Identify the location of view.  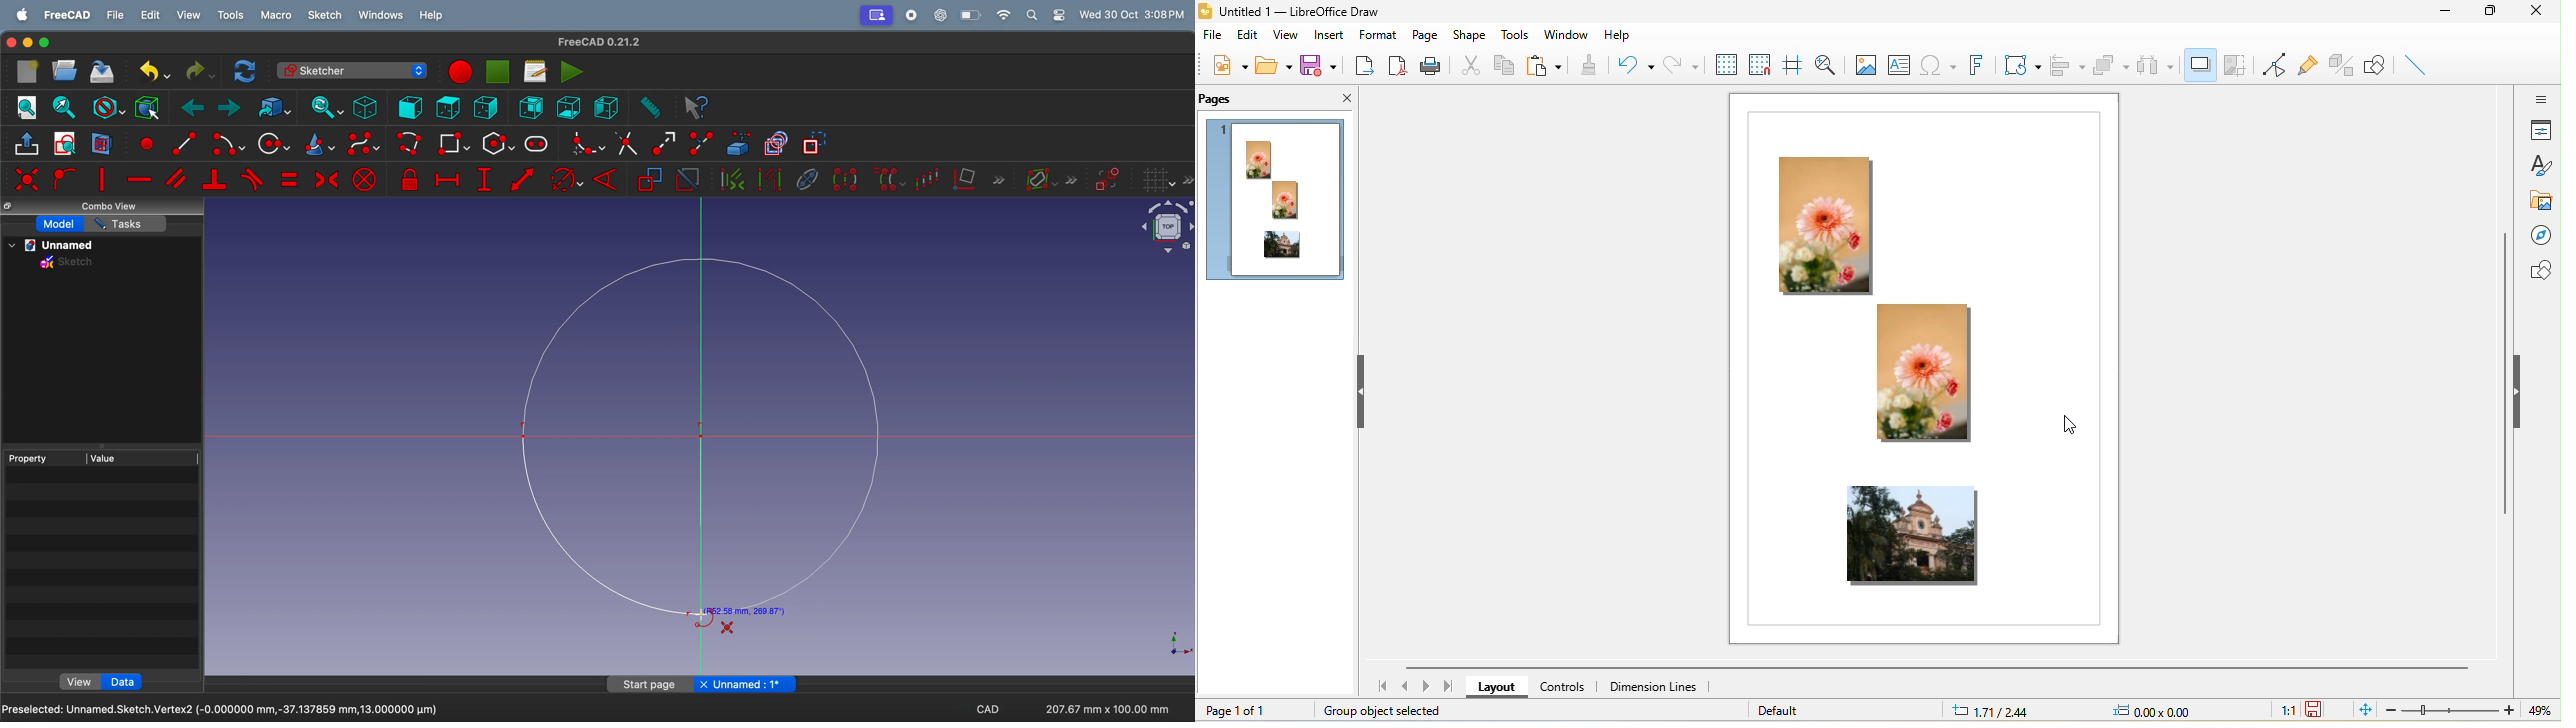
(189, 15).